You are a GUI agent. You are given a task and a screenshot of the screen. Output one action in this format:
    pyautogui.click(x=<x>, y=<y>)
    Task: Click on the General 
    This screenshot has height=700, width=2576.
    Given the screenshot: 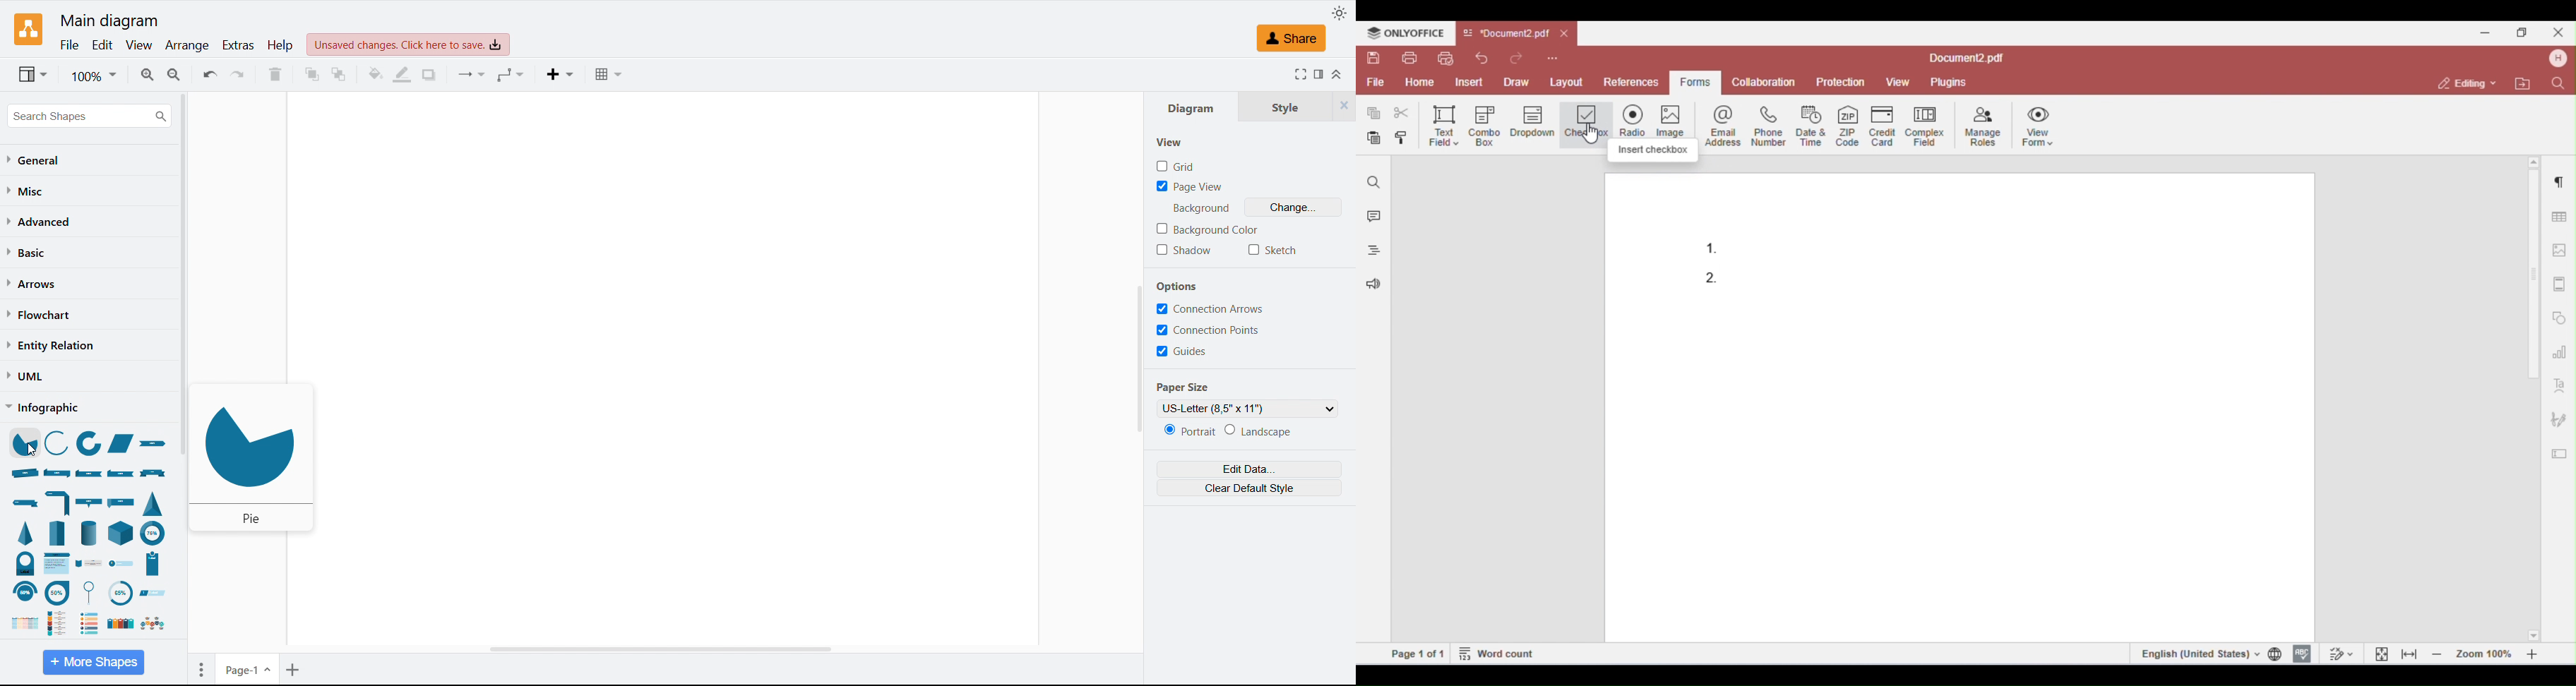 What is the action you would take?
    pyautogui.click(x=36, y=161)
    